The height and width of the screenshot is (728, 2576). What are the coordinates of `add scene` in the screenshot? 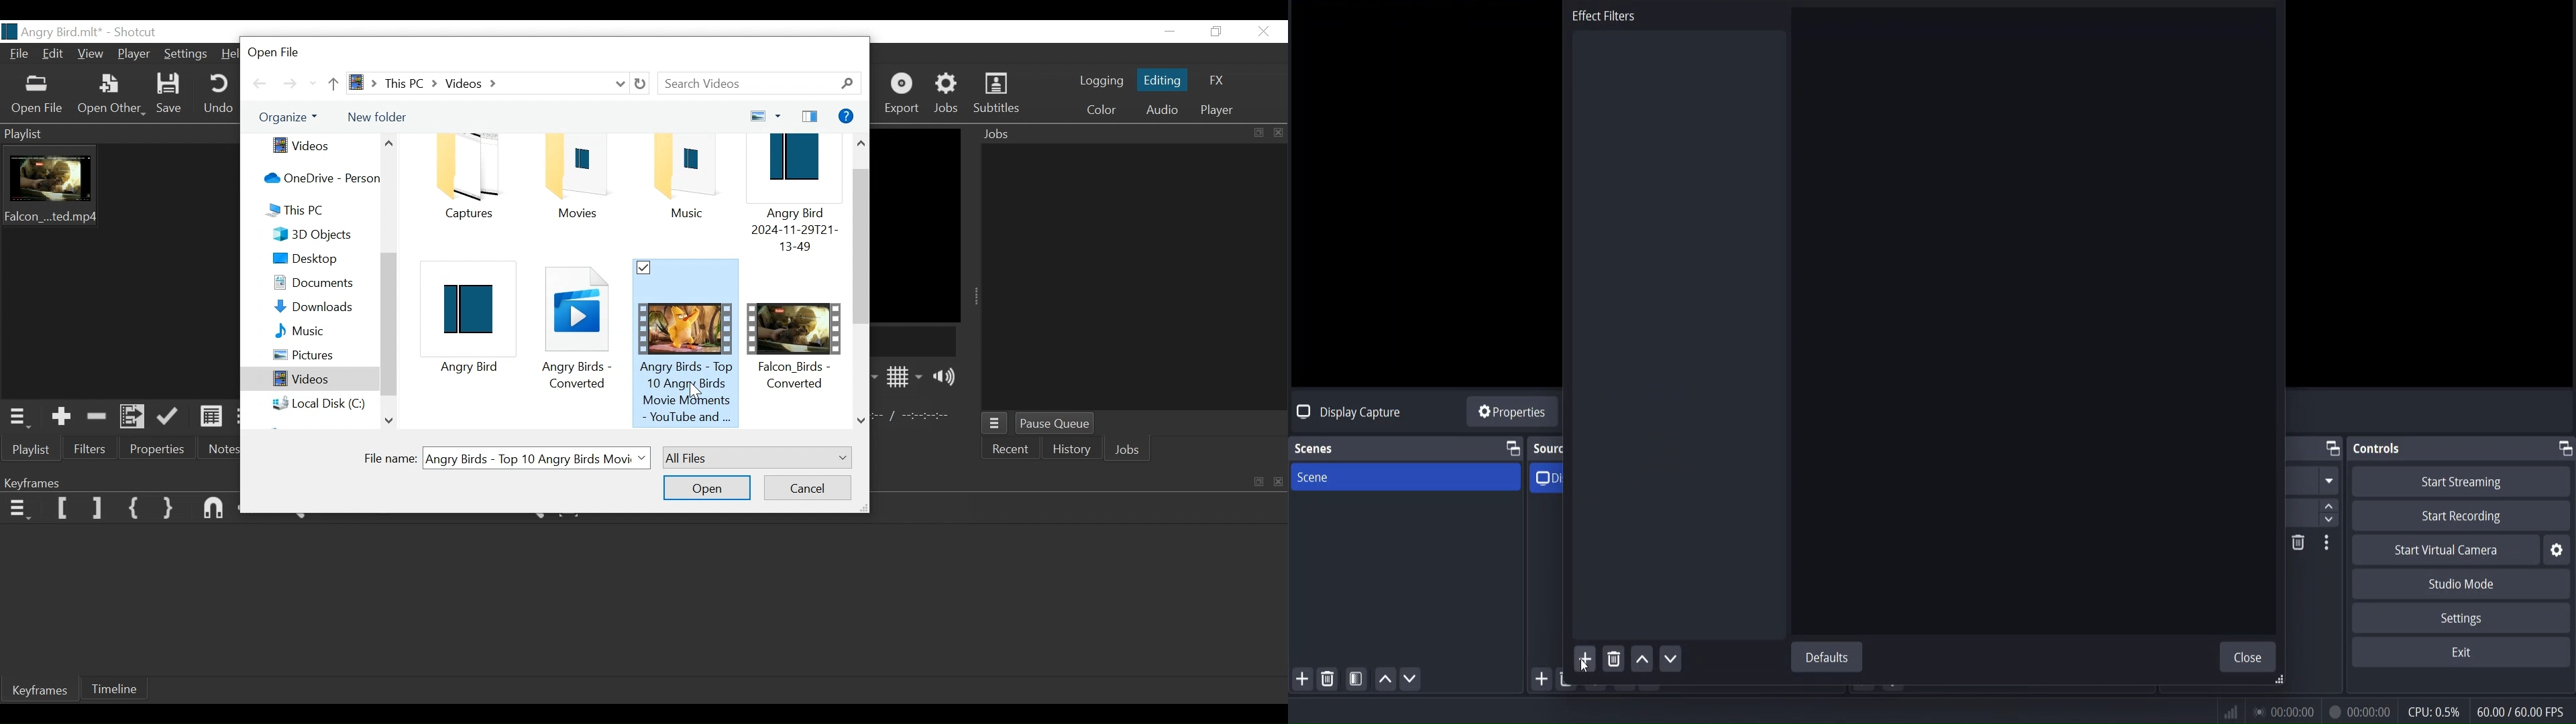 It's located at (1303, 680).